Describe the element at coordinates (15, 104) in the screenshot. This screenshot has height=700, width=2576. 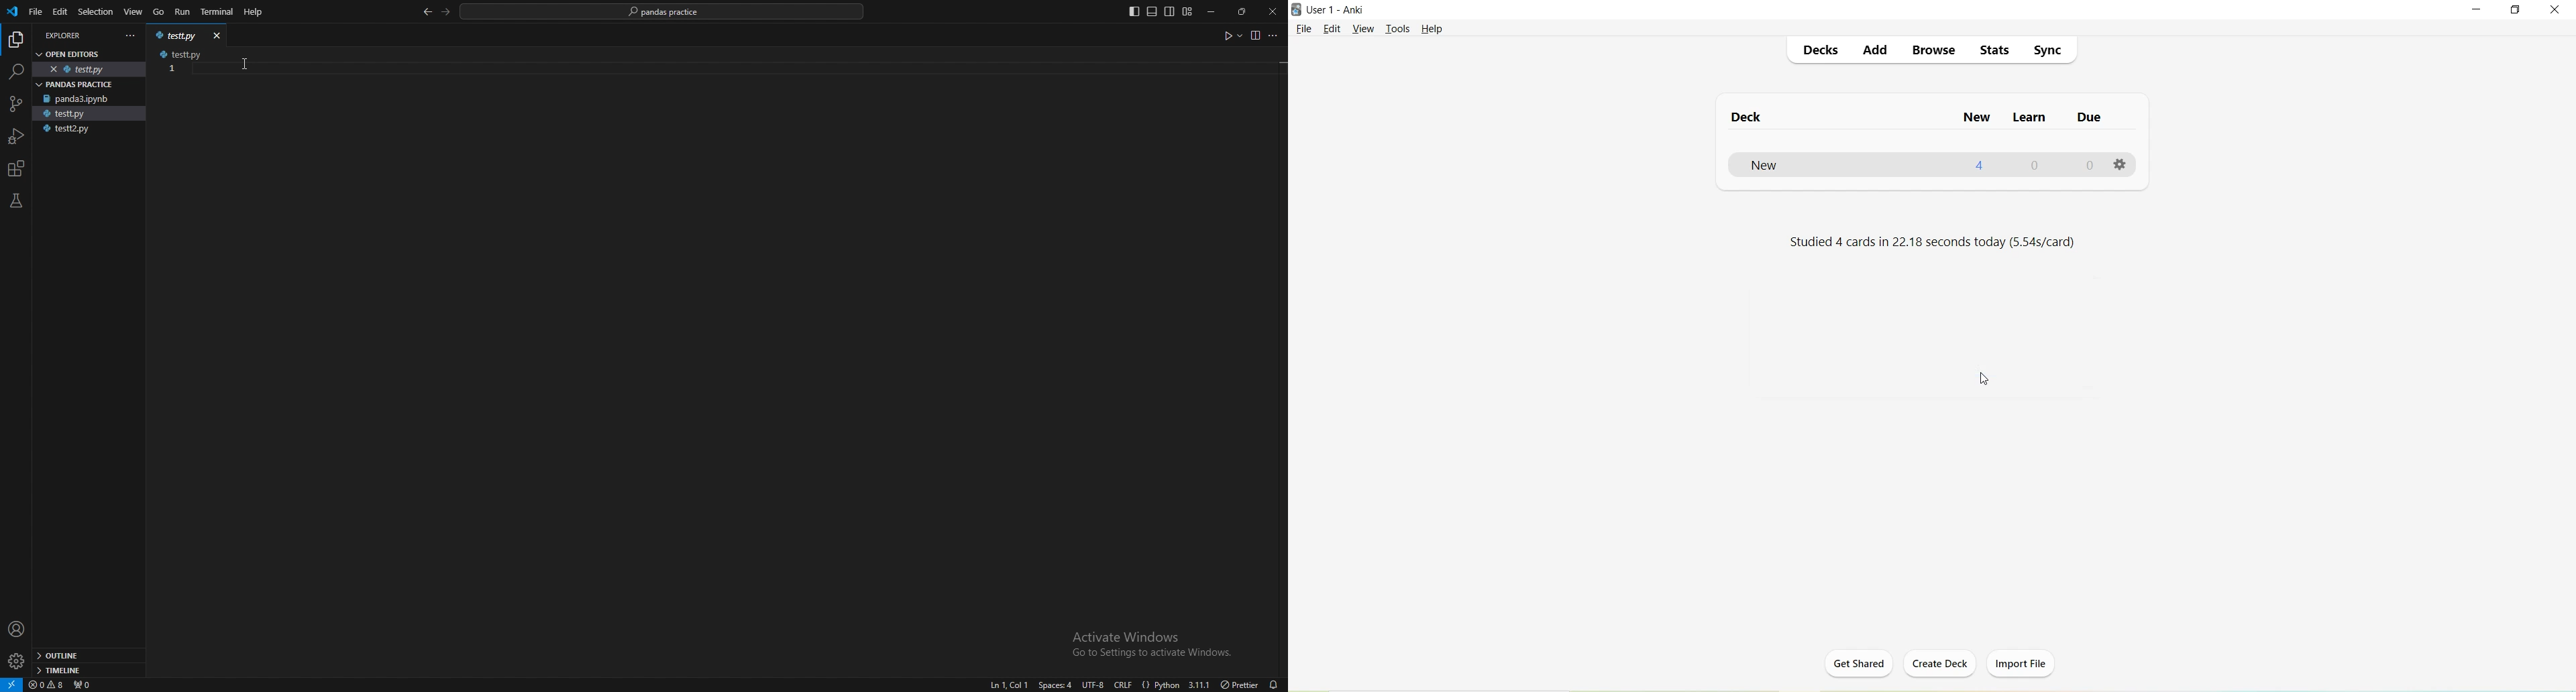
I see `source control` at that location.